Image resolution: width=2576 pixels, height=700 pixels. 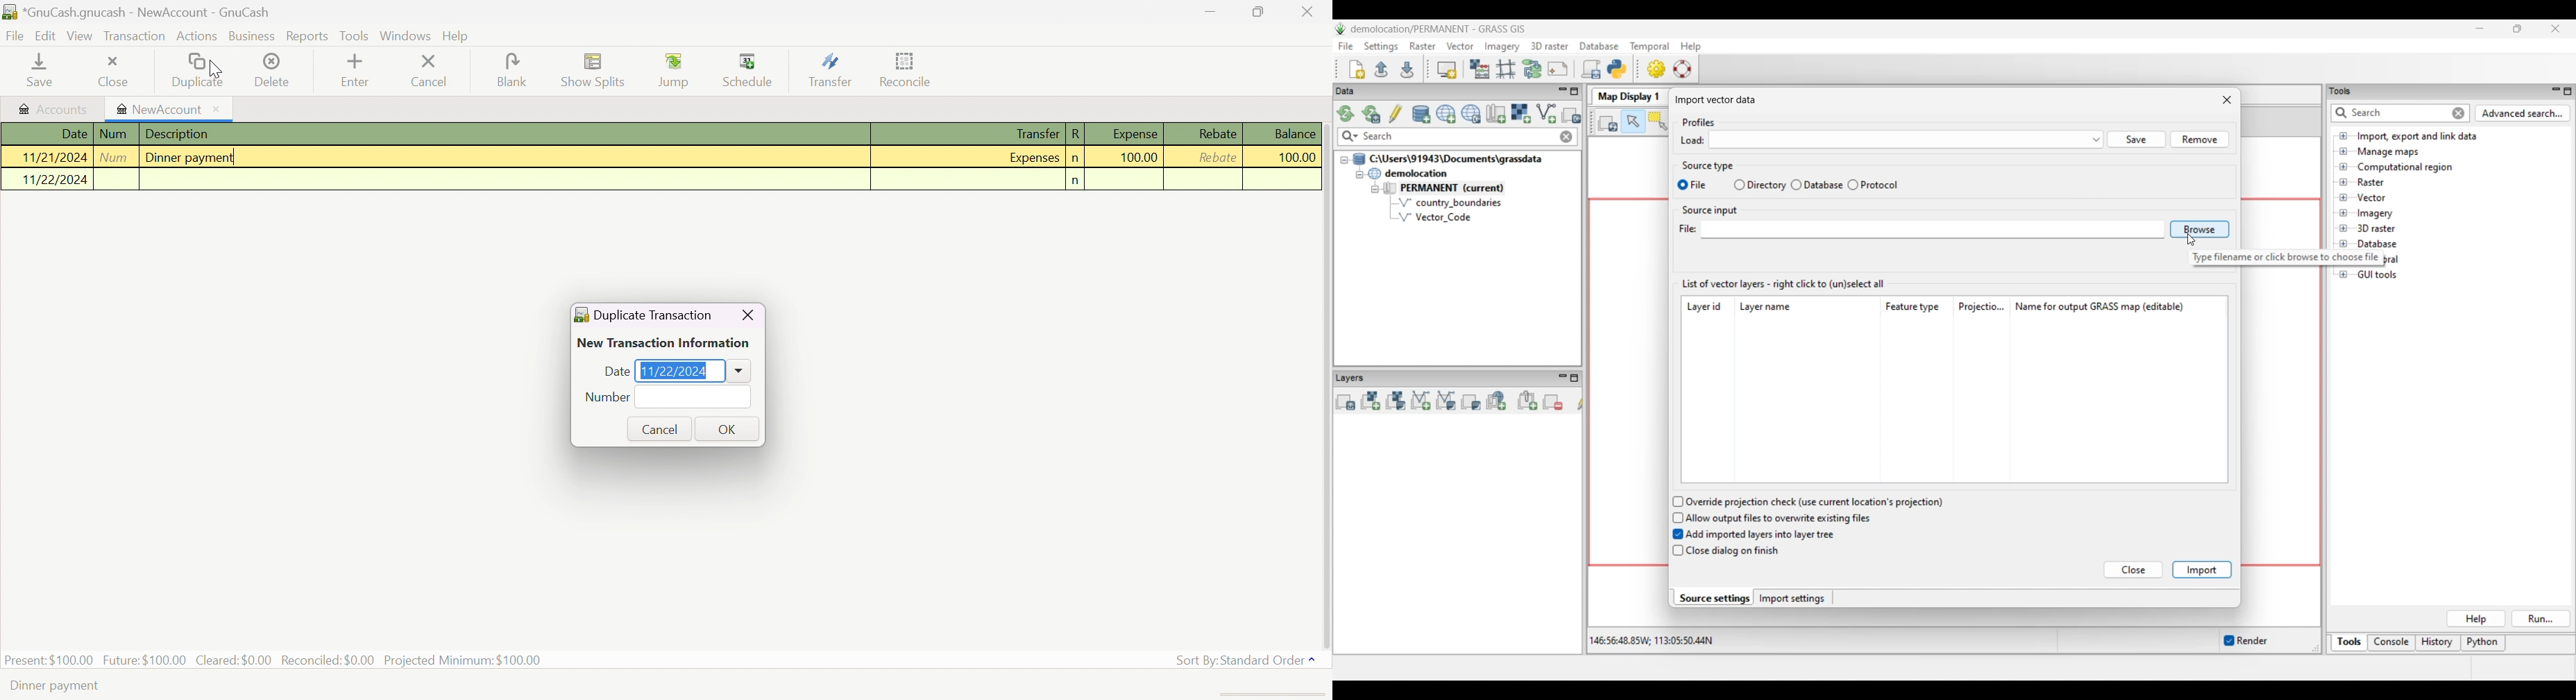 What do you see at coordinates (116, 156) in the screenshot?
I see `Num` at bounding box center [116, 156].